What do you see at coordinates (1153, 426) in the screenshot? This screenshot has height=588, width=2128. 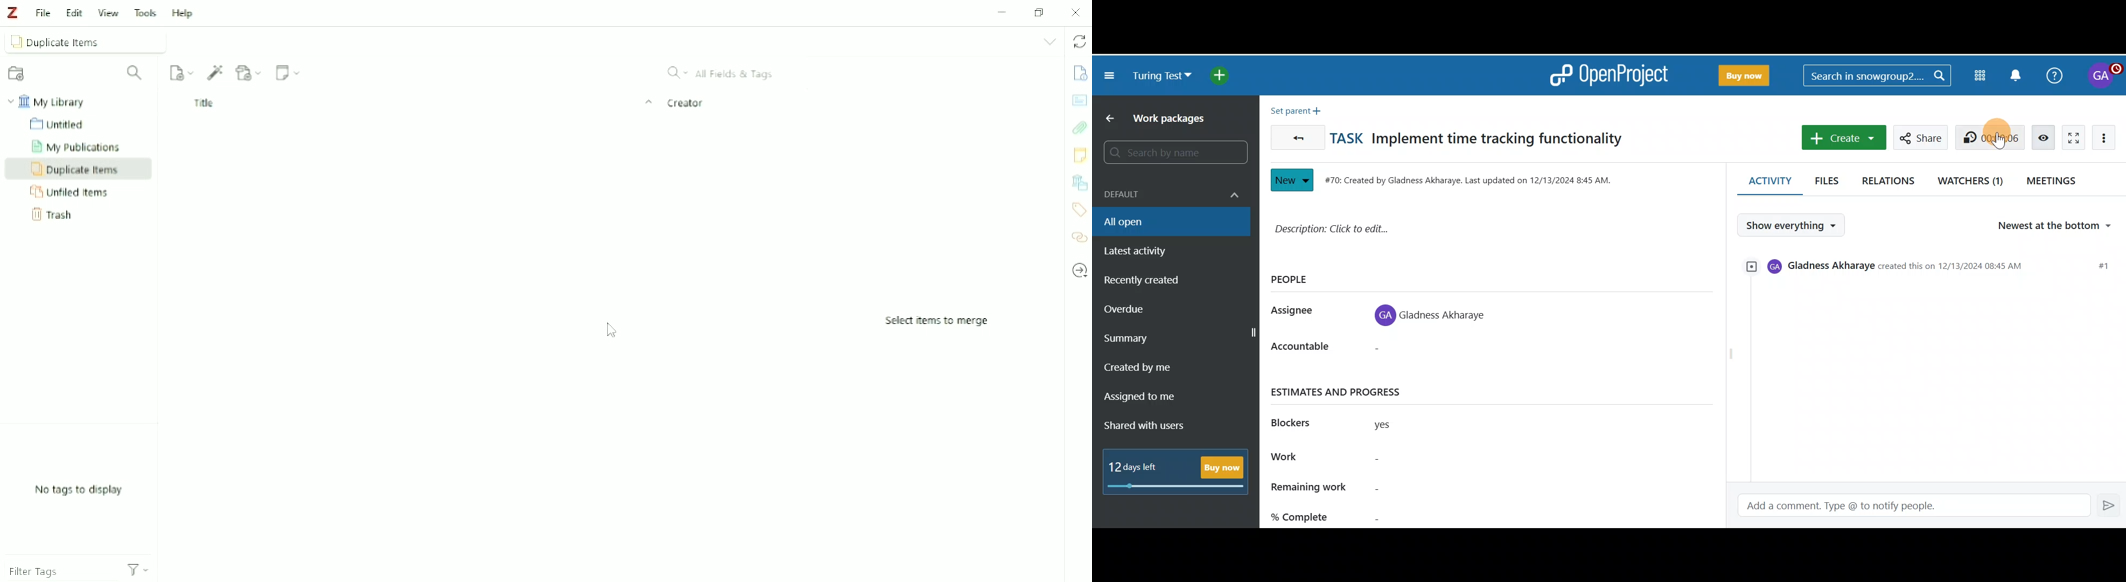 I see `Shared with users` at bounding box center [1153, 426].